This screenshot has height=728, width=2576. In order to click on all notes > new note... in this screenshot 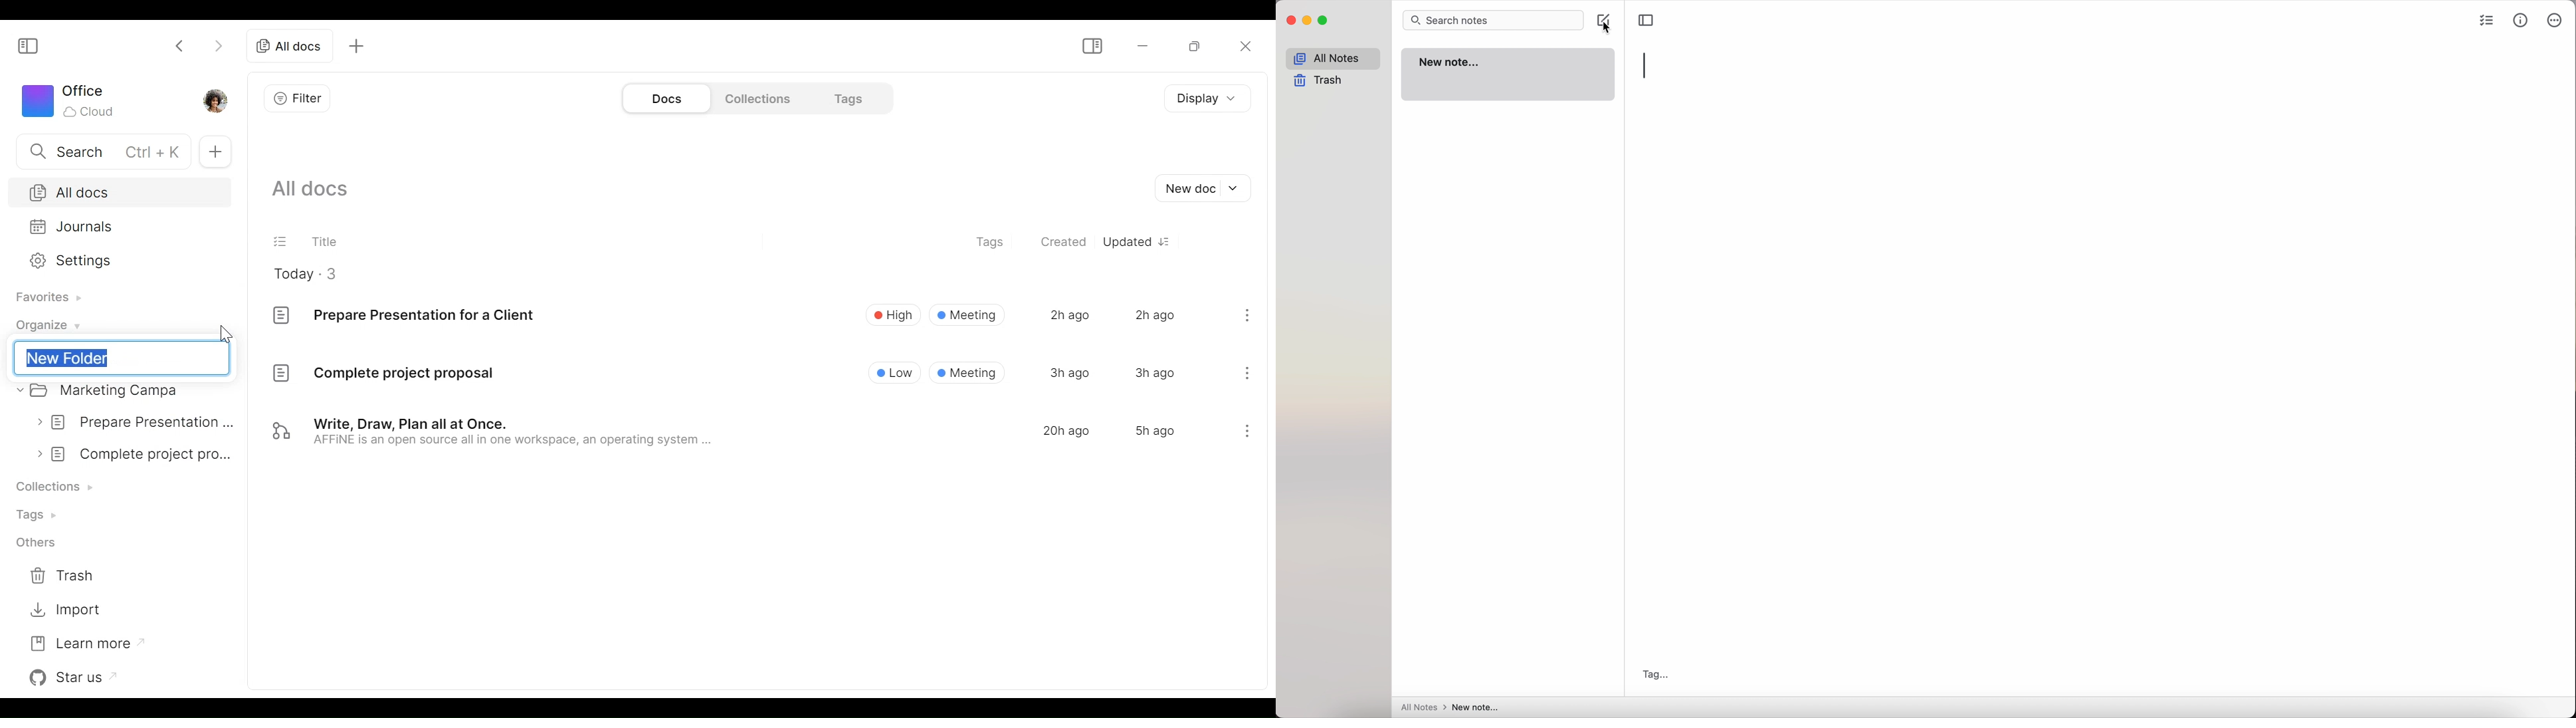, I will do `click(1447, 708)`.